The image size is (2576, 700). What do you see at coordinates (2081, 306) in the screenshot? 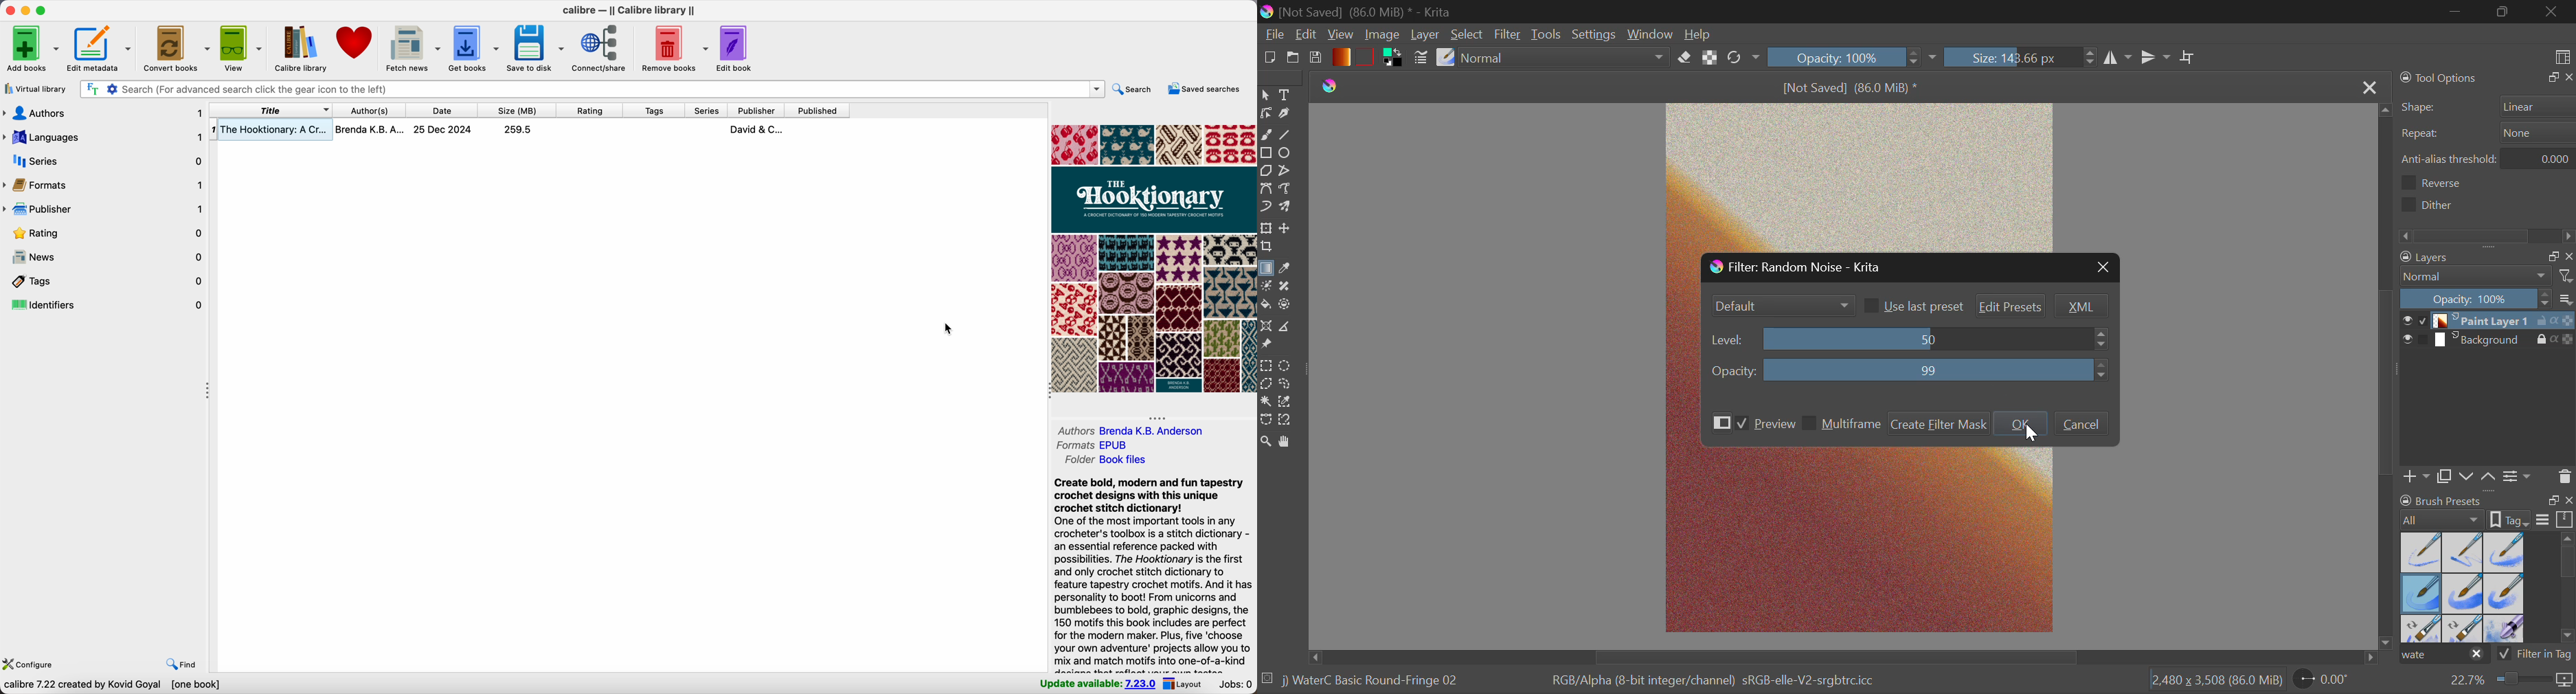
I see `XML` at bounding box center [2081, 306].